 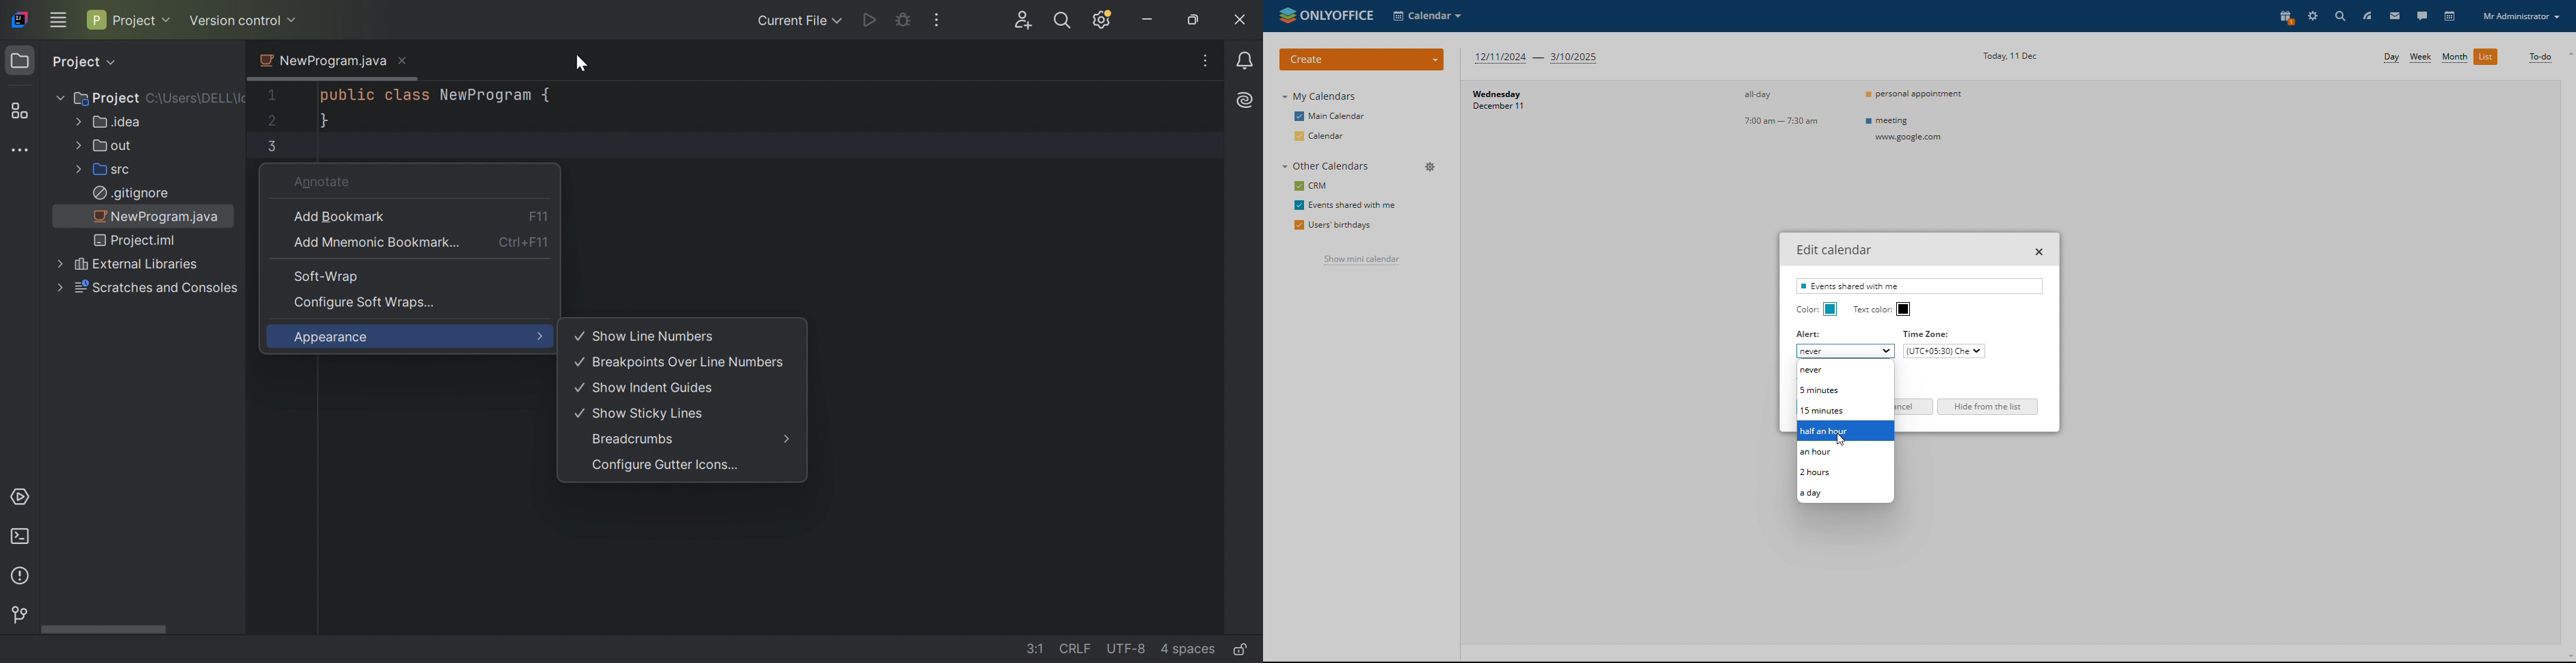 I want to click on an hour, so click(x=1845, y=453).